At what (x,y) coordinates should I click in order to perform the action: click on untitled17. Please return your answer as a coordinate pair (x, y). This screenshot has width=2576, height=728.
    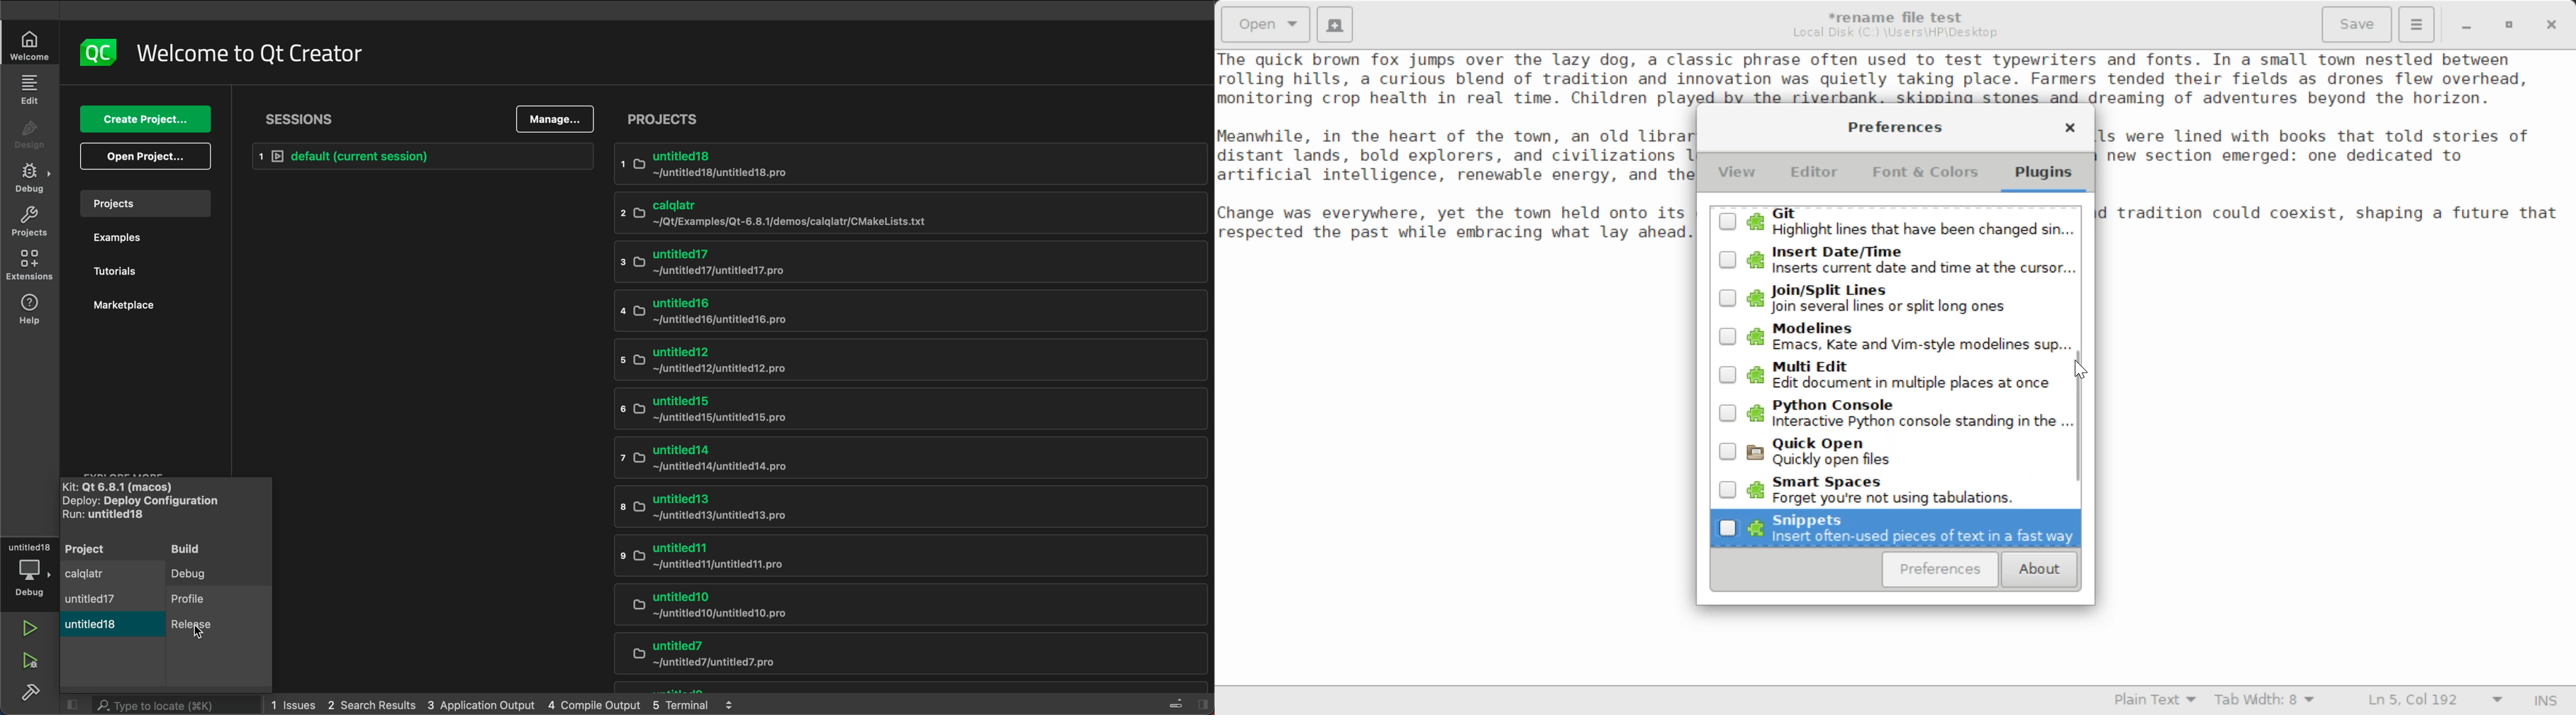
    Looking at the image, I should click on (839, 263).